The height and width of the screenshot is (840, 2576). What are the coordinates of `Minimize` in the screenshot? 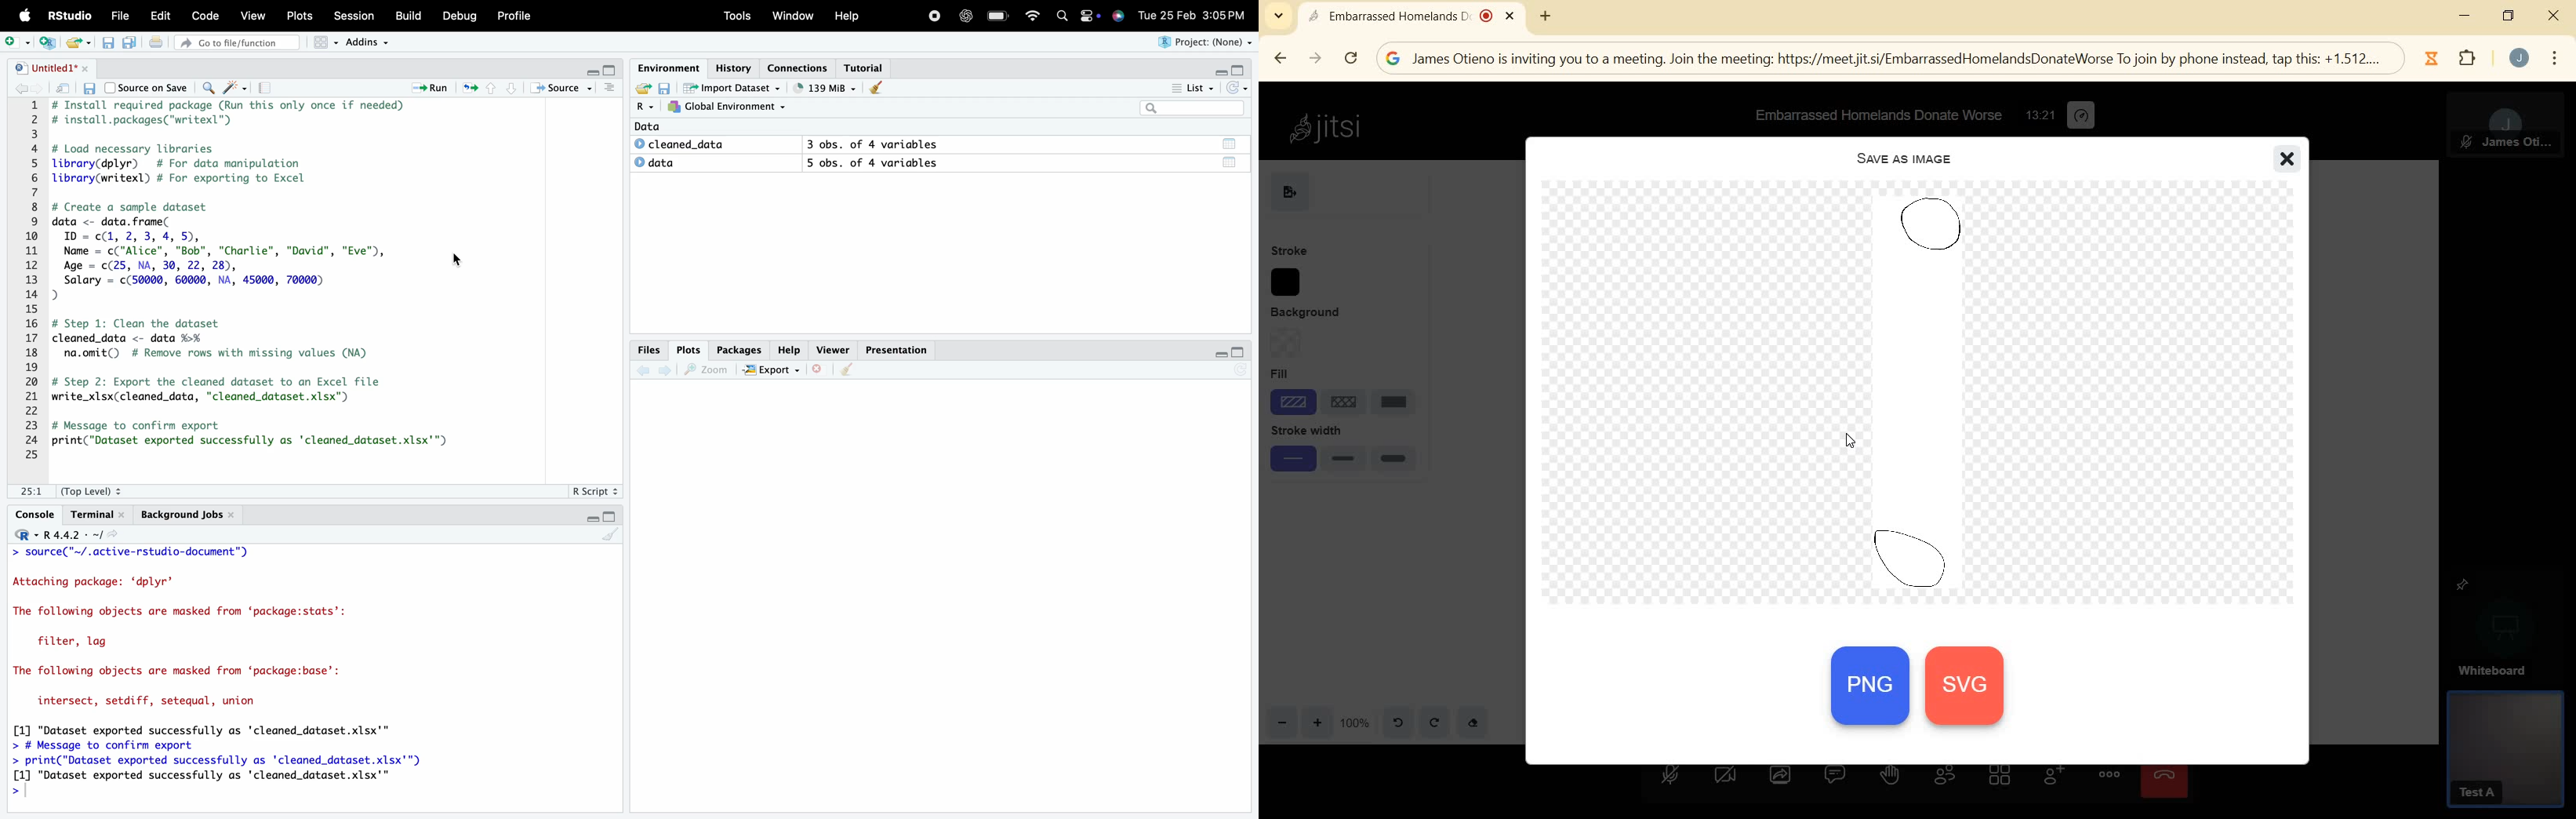 It's located at (1220, 71).